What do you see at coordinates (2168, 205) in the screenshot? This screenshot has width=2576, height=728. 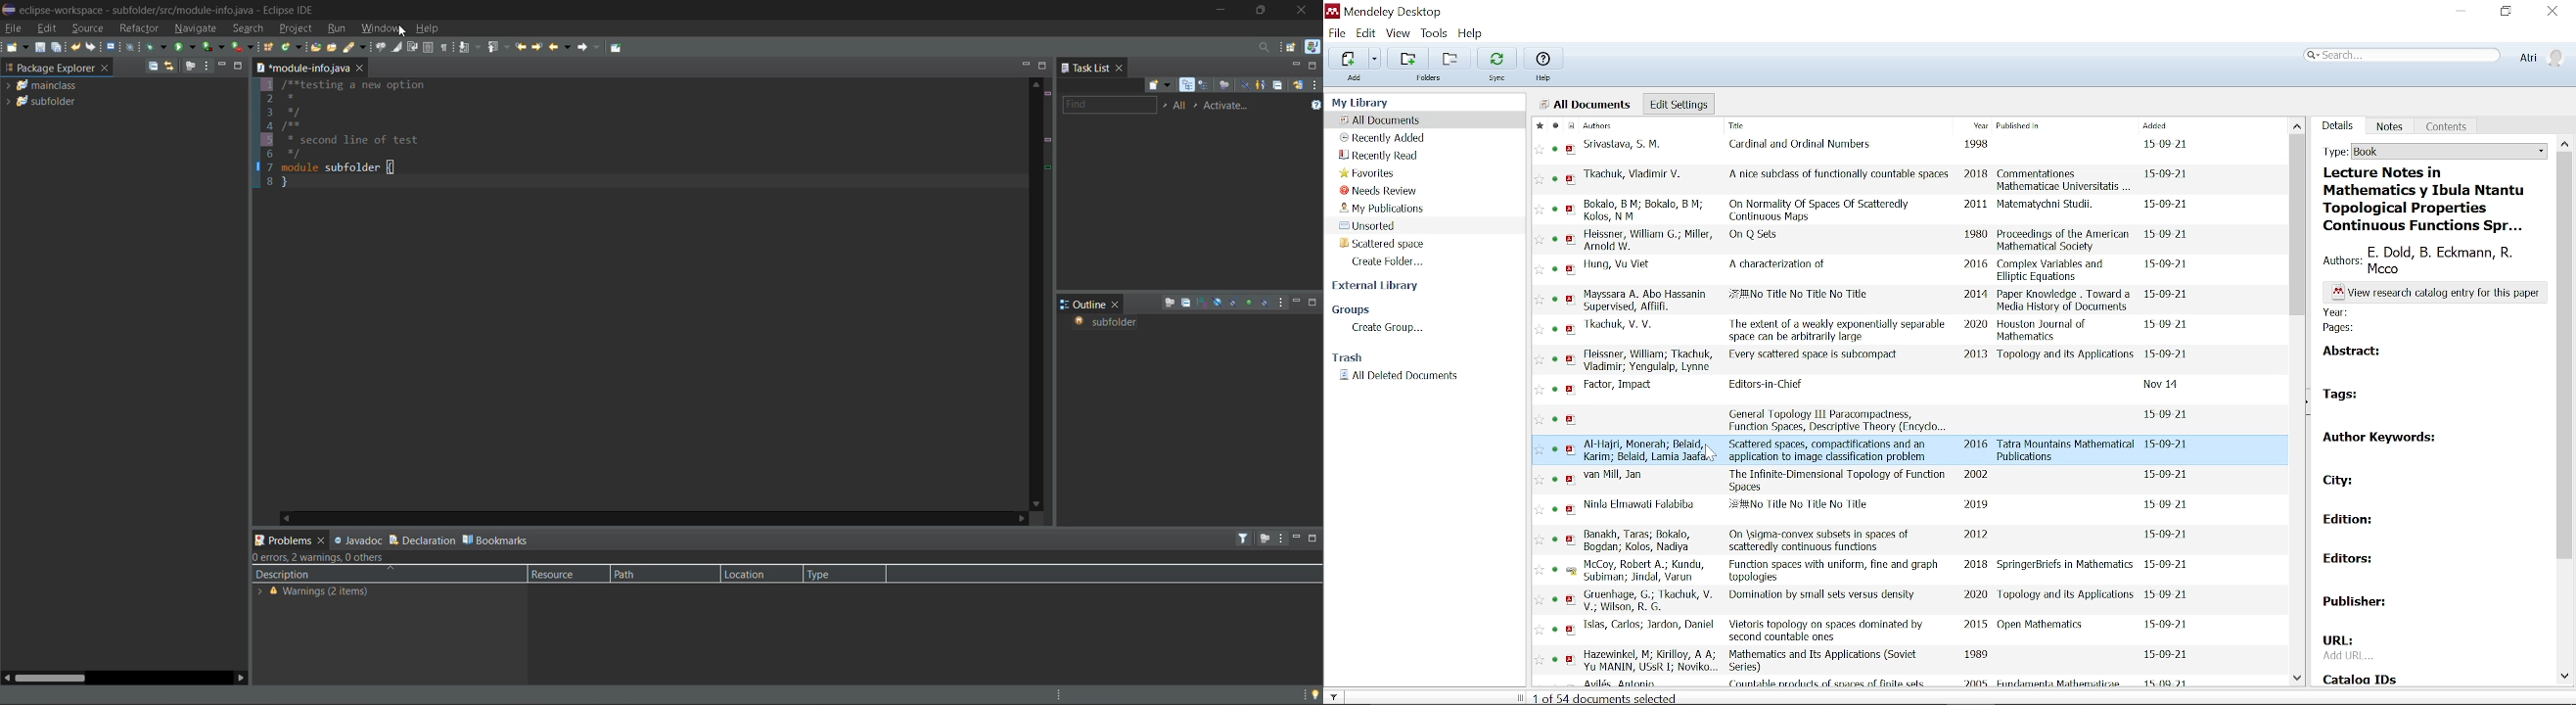 I see `date` at bounding box center [2168, 205].